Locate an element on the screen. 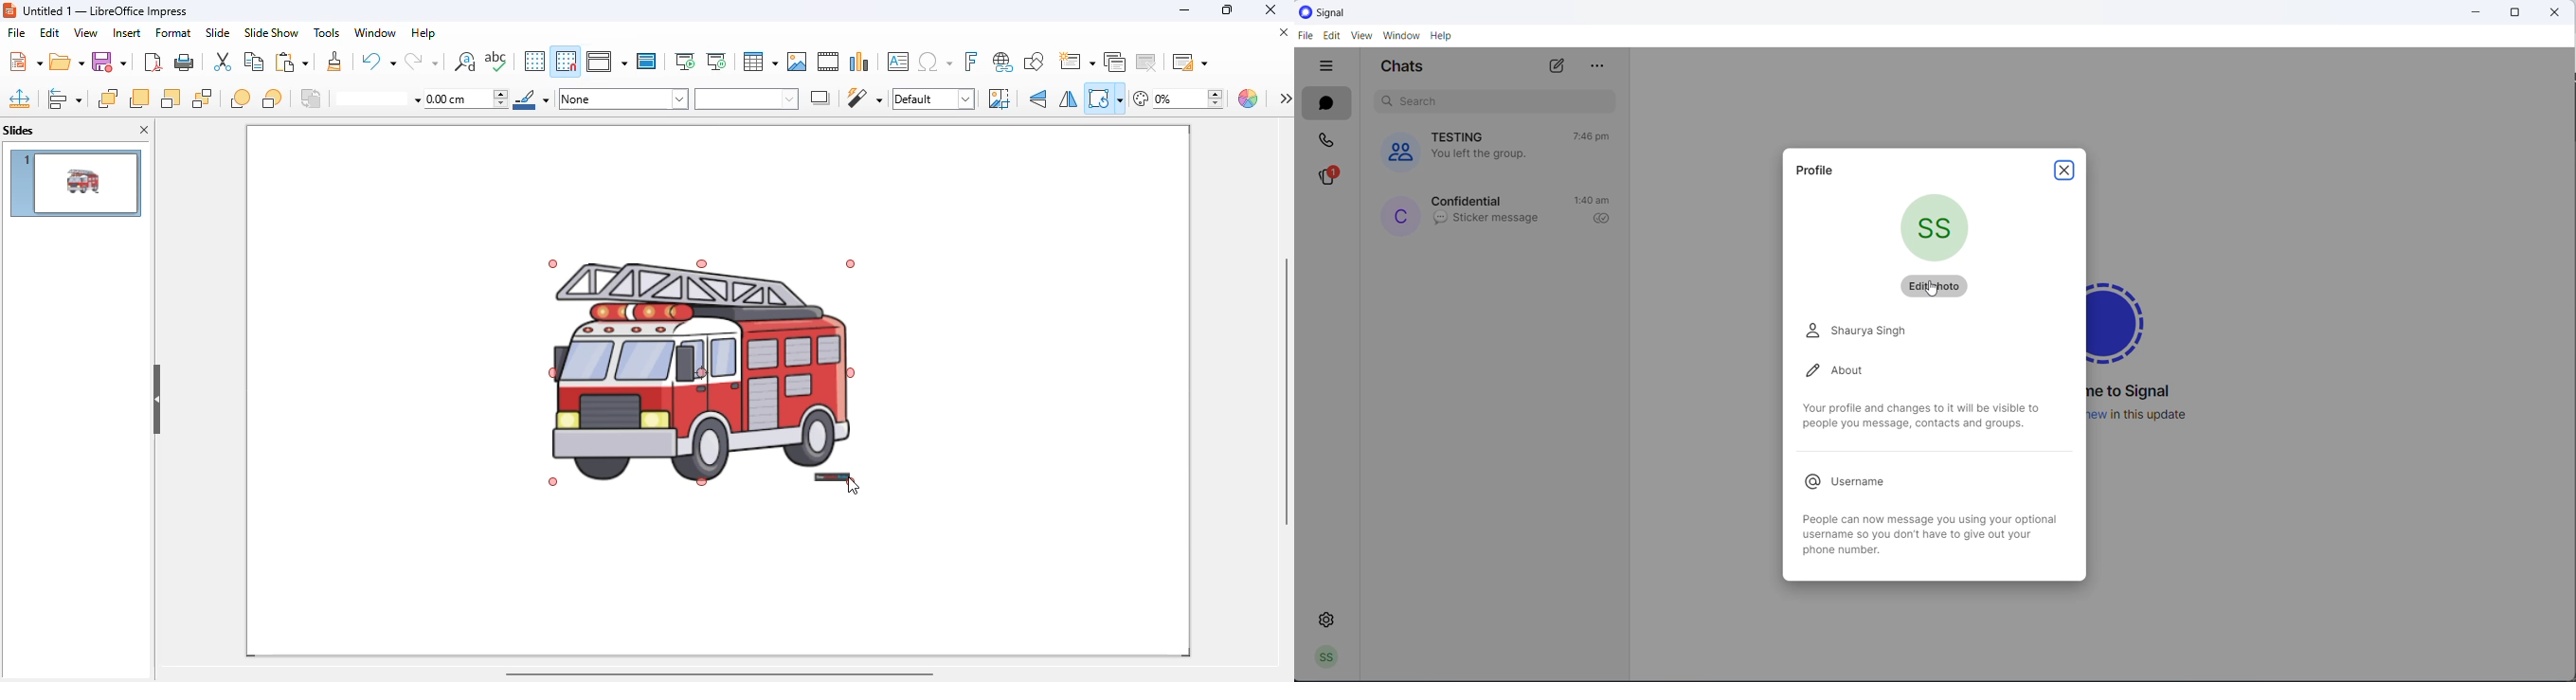  maximize is located at coordinates (2511, 13).